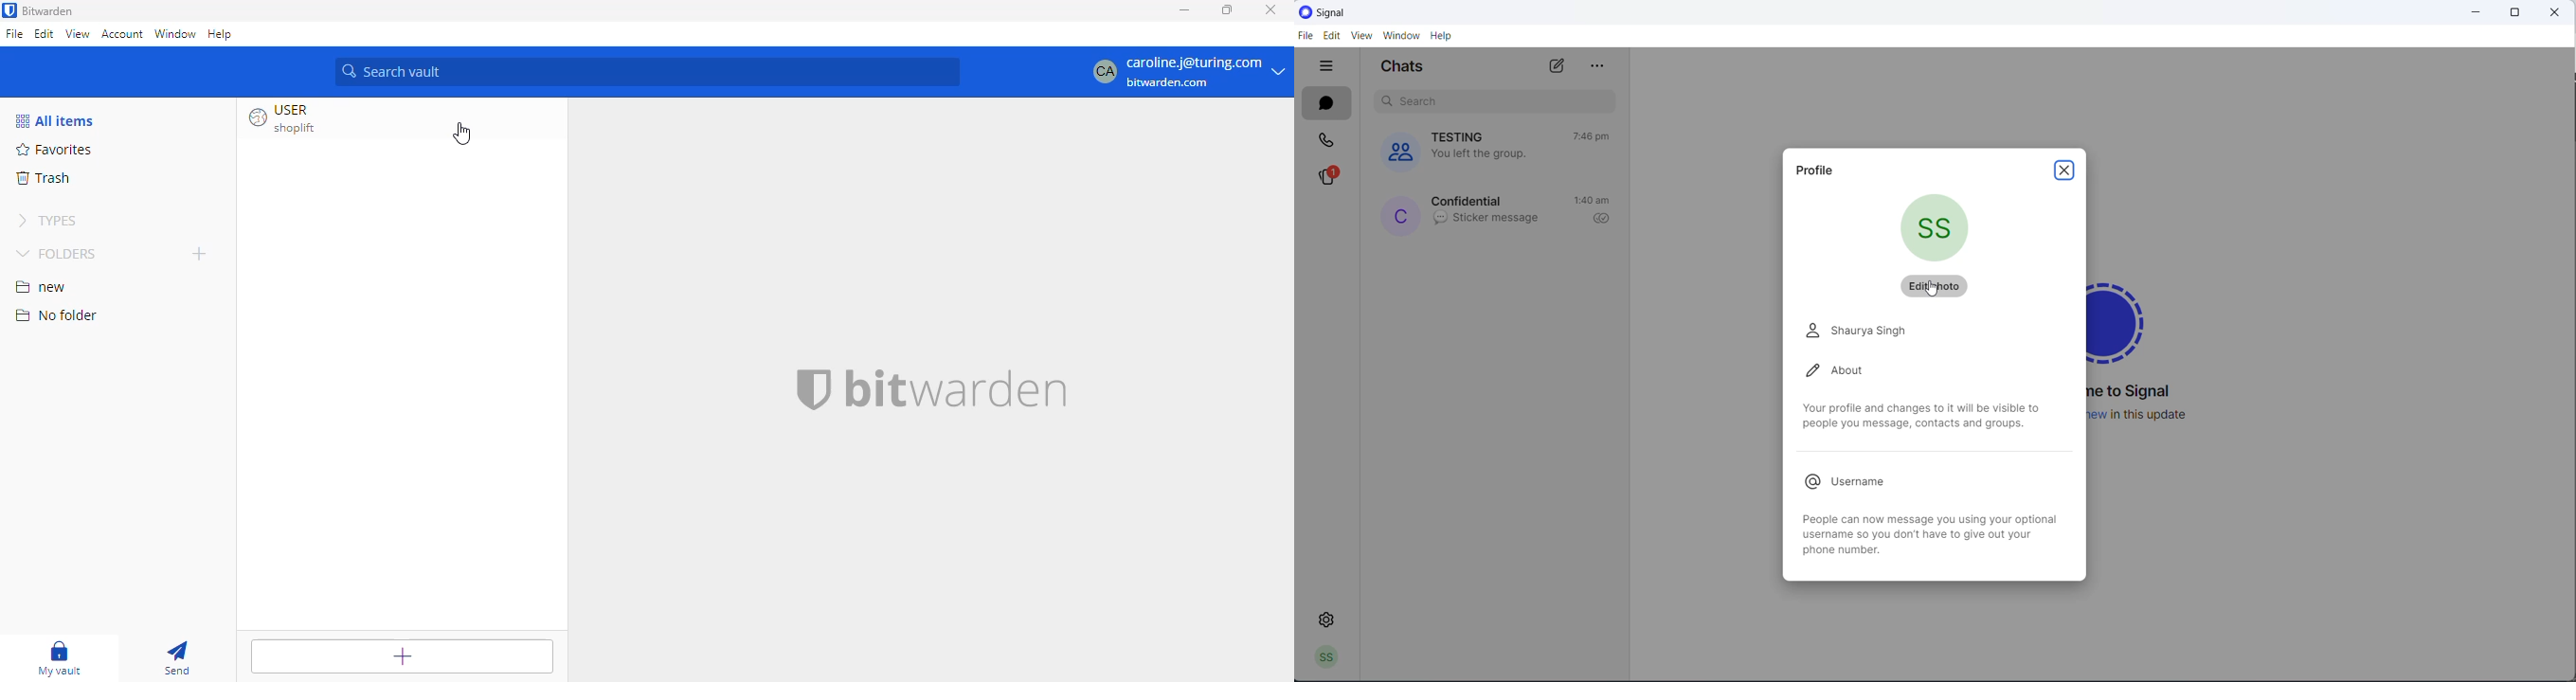 The width and height of the screenshot is (2576, 700). What do you see at coordinates (1594, 201) in the screenshot?
I see `last active time` at bounding box center [1594, 201].